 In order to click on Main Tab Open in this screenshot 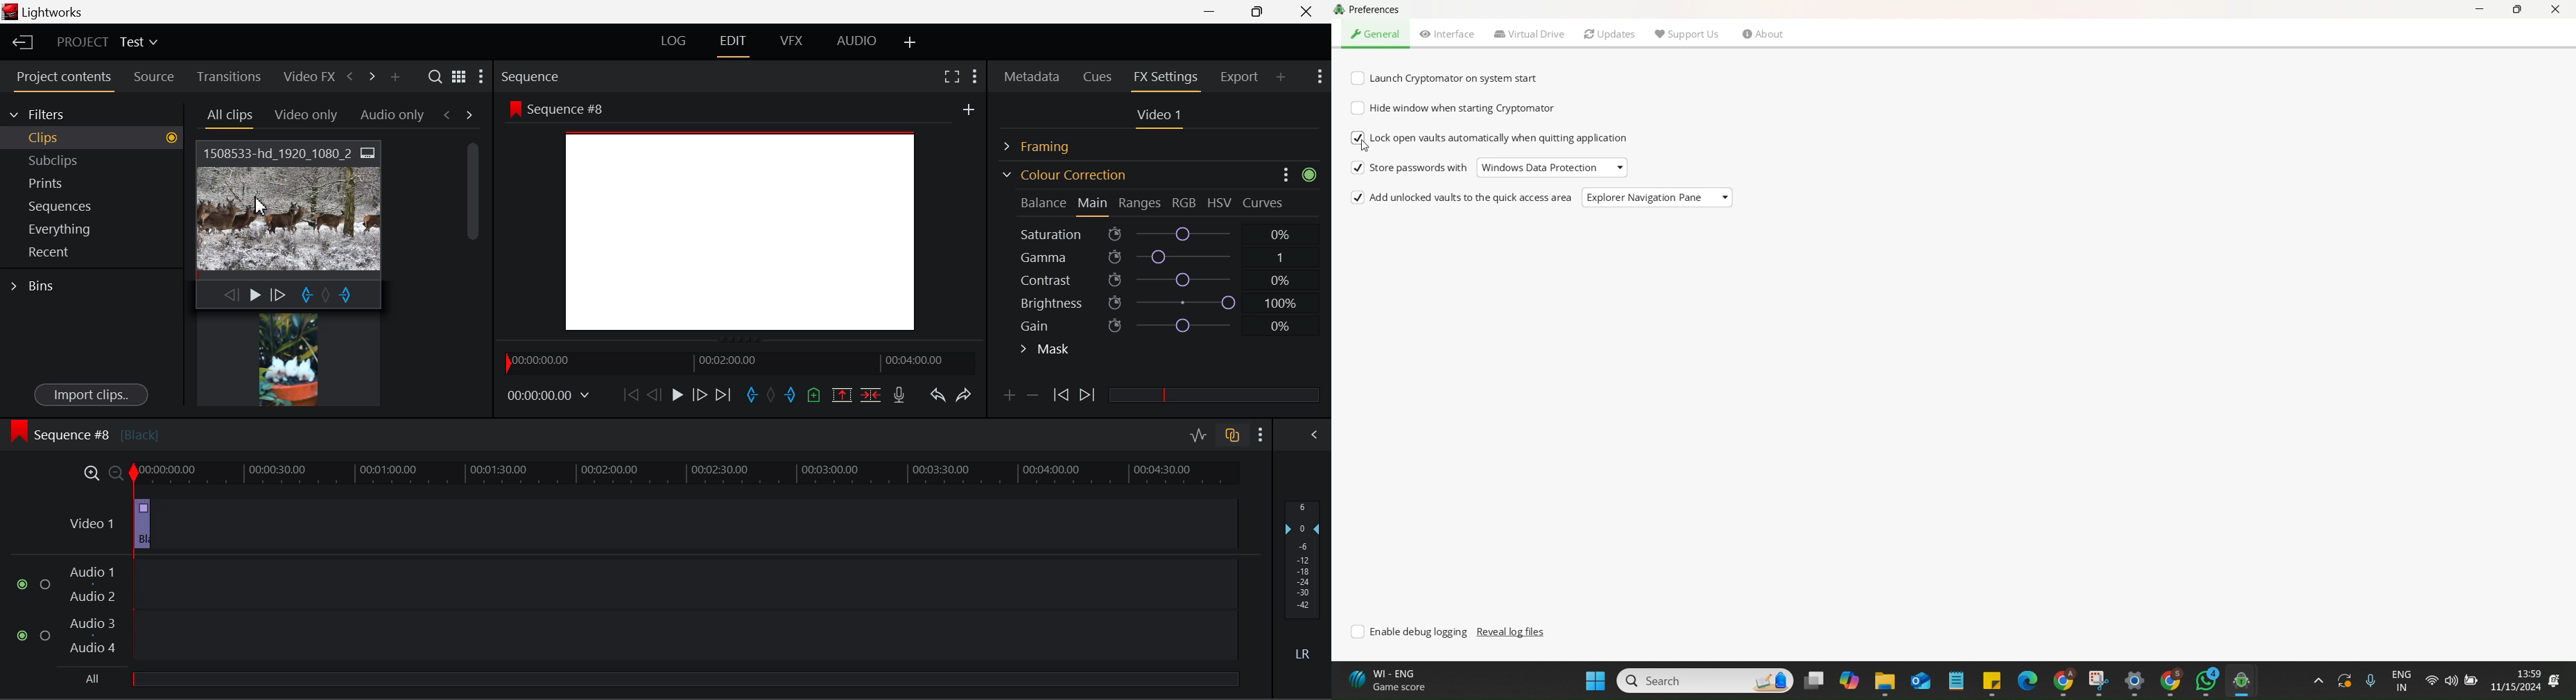, I will do `click(1093, 204)`.